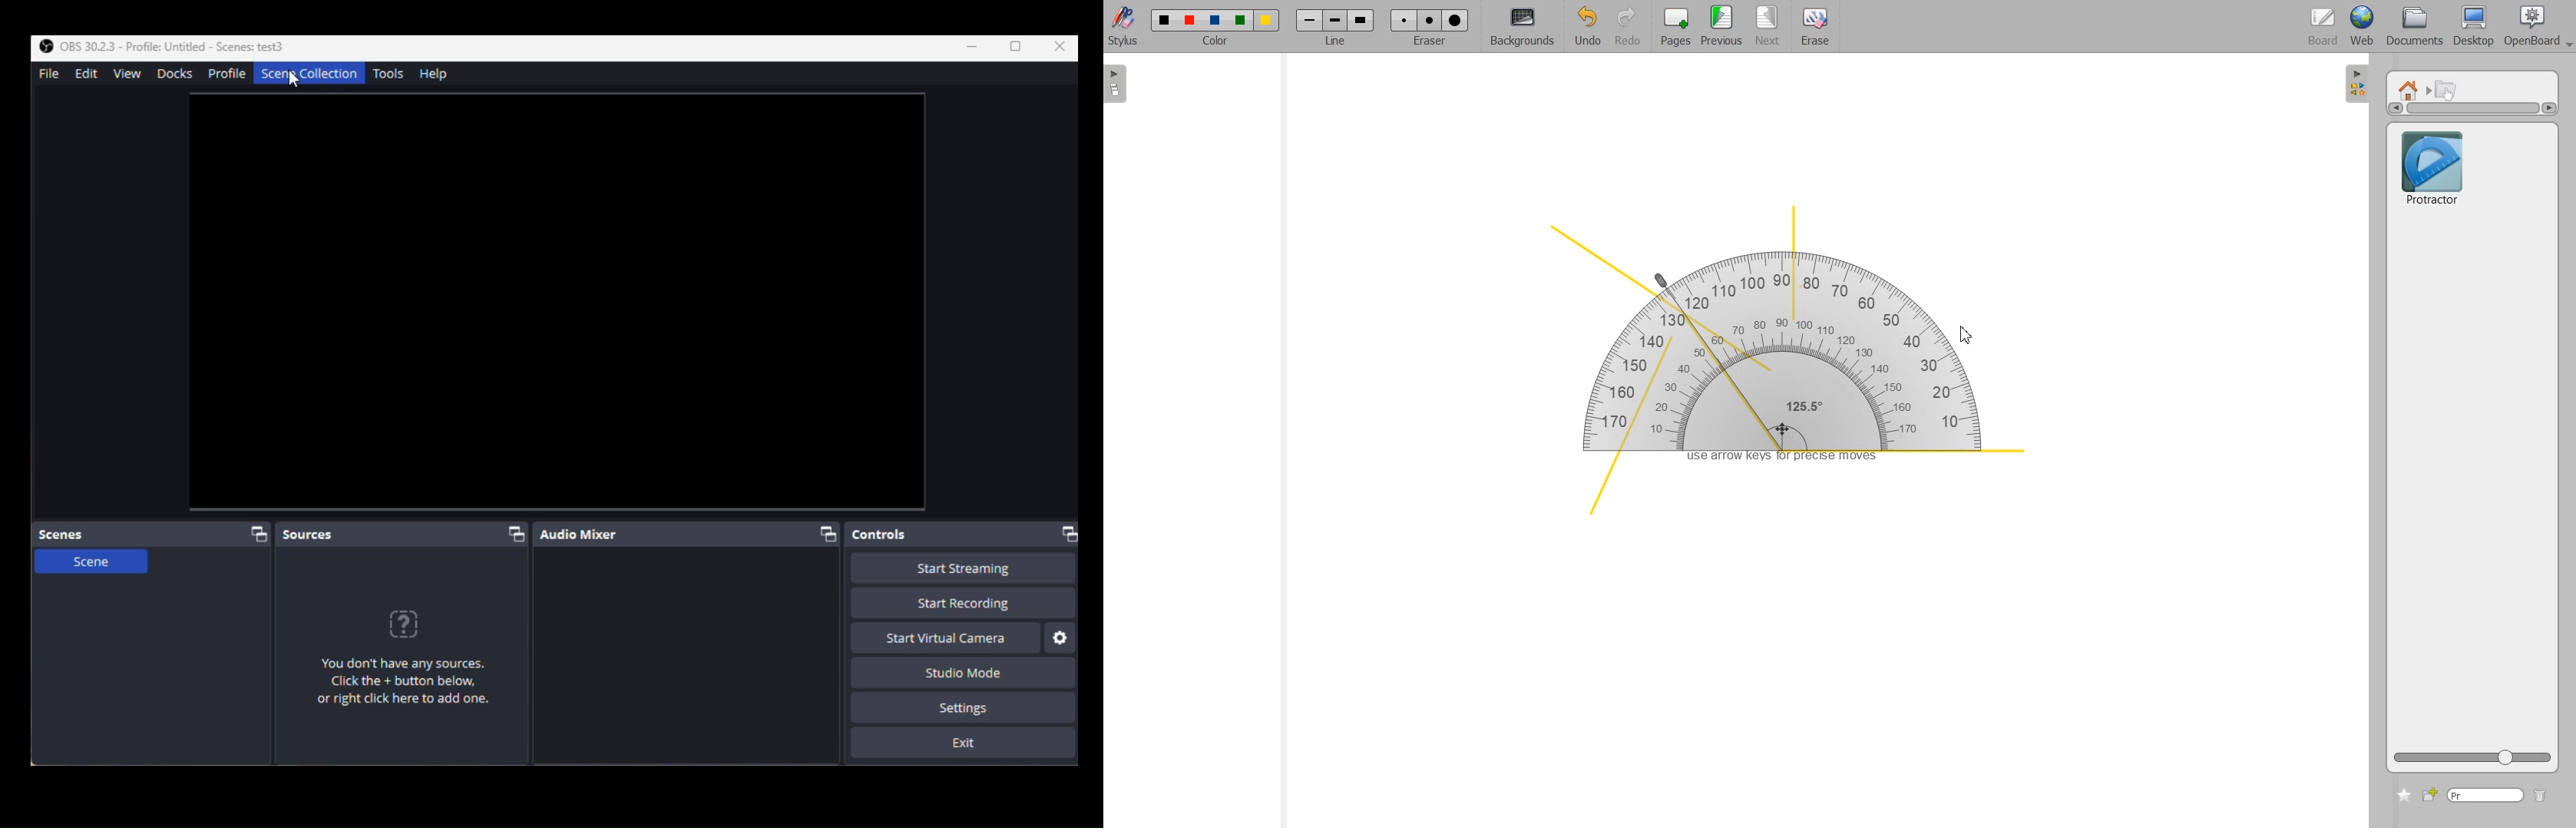 The height and width of the screenshot is (840, 2576). Describe the element at coordinates (313, 76) in the screenshot. I see `SceneCollection` at that location.